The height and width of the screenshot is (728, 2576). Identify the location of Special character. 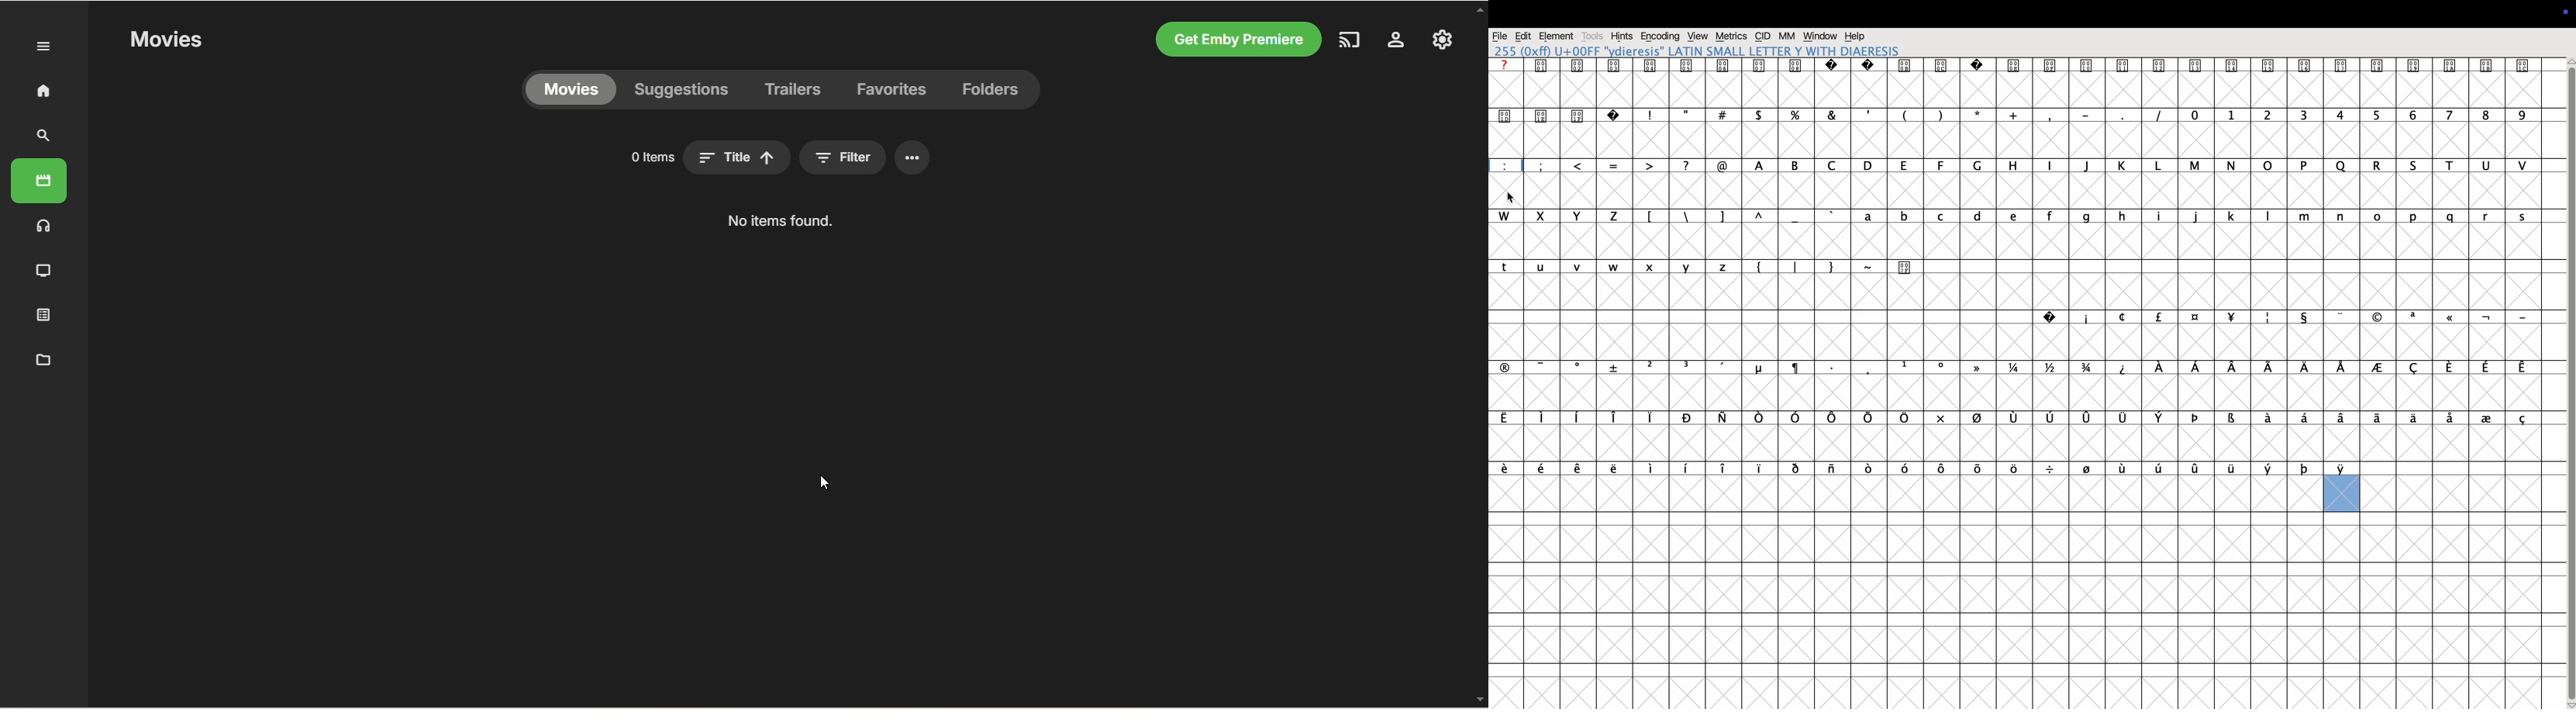
(1920, 284).